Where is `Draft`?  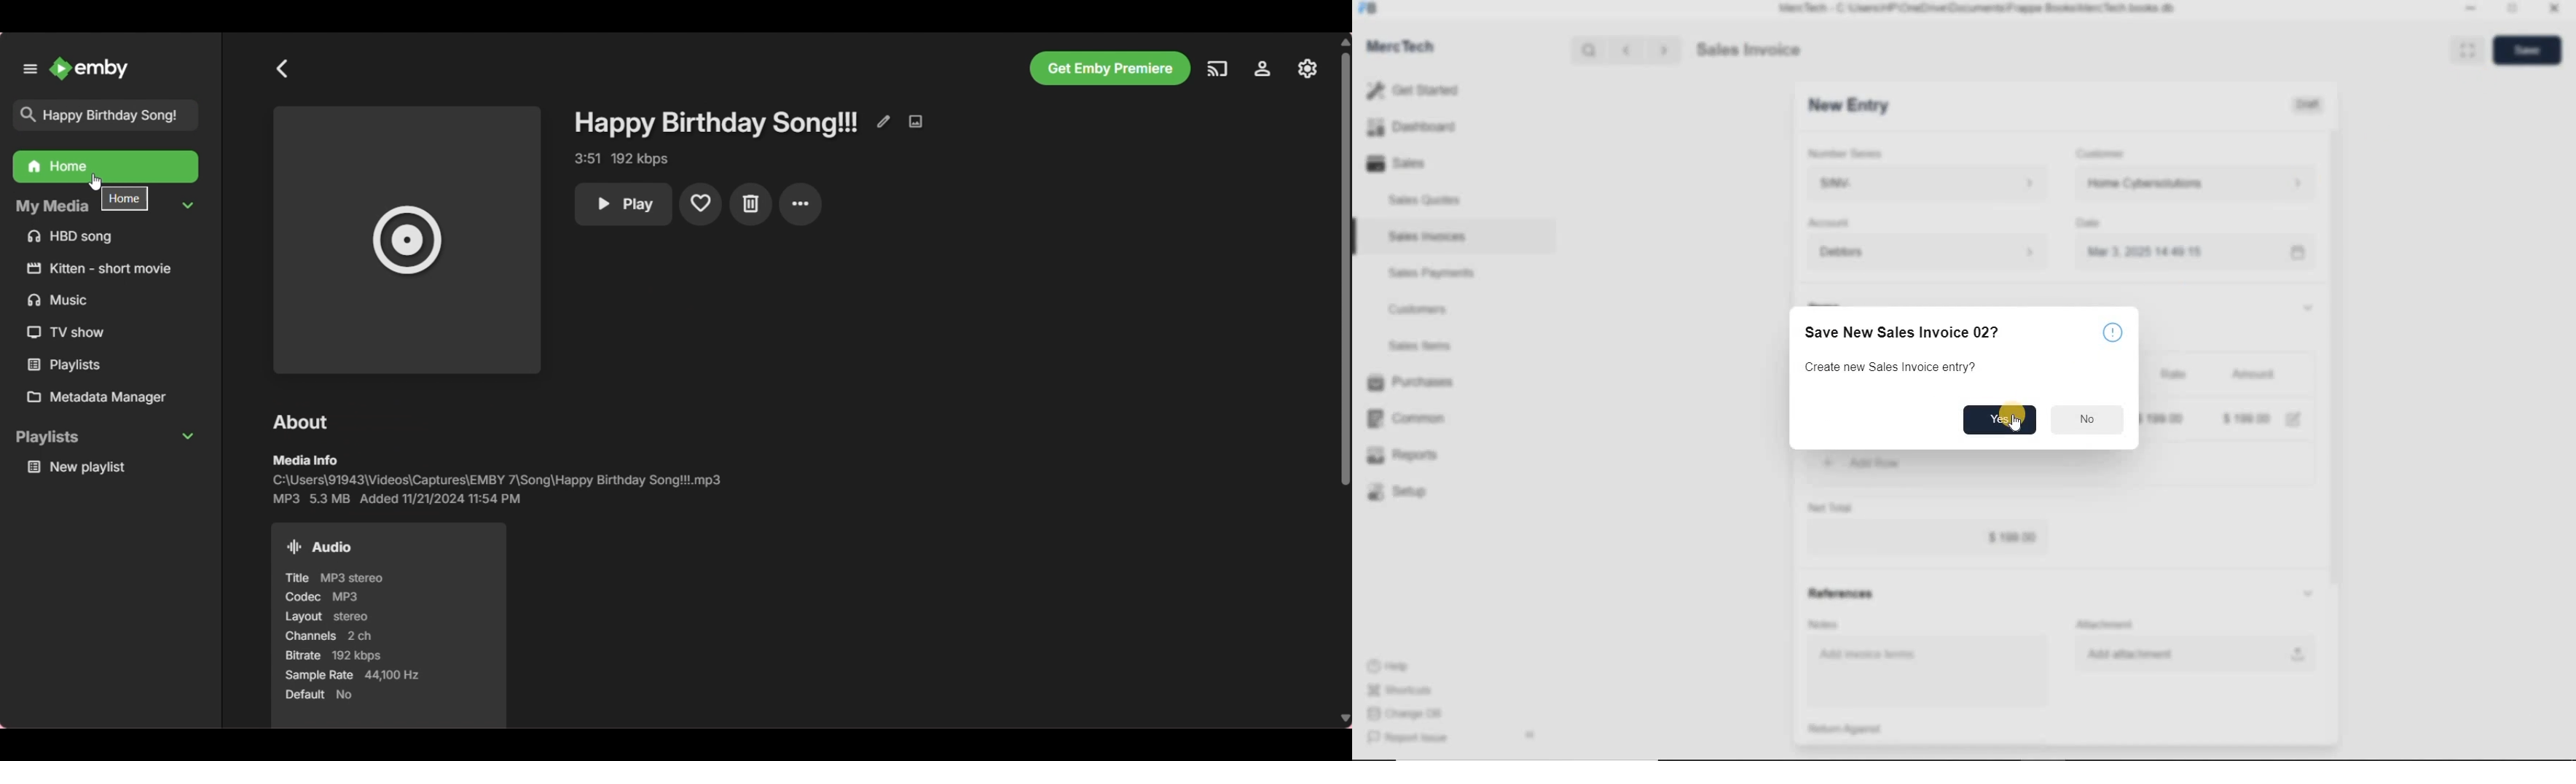
Draft is located at coordinates (2309, 105).